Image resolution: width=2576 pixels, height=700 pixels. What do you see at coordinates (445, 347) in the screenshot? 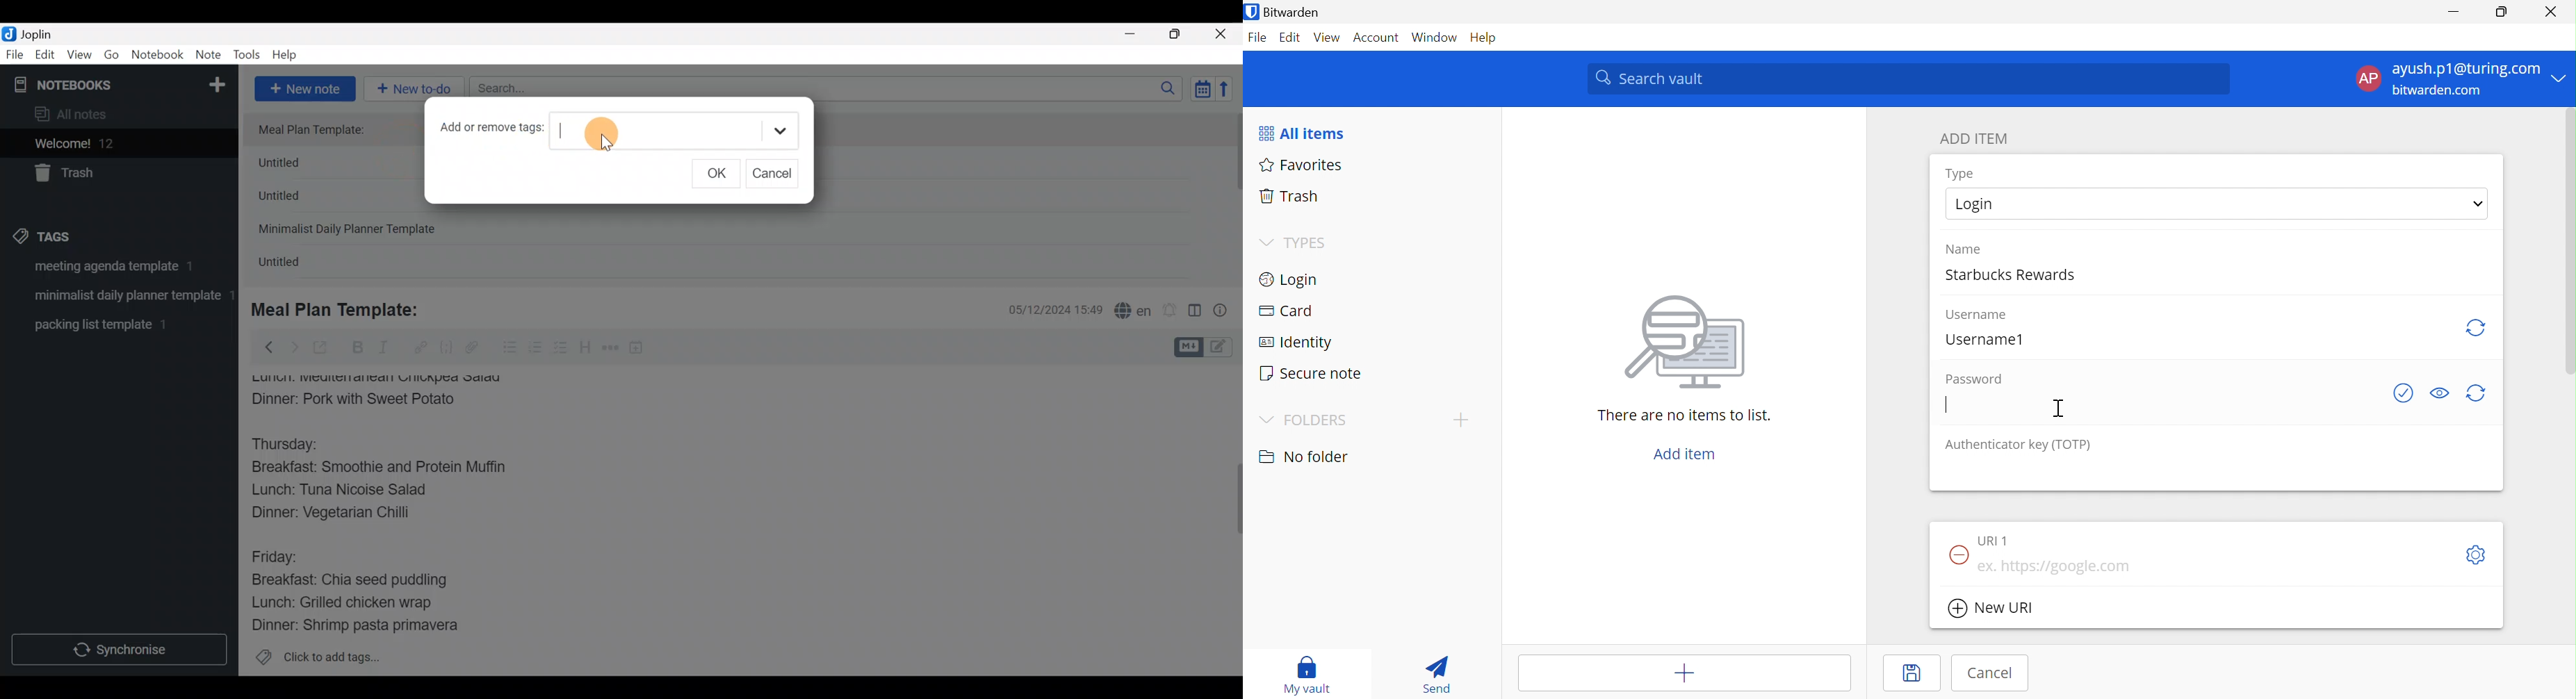
I see `Code` at bounding box center [445, 347].